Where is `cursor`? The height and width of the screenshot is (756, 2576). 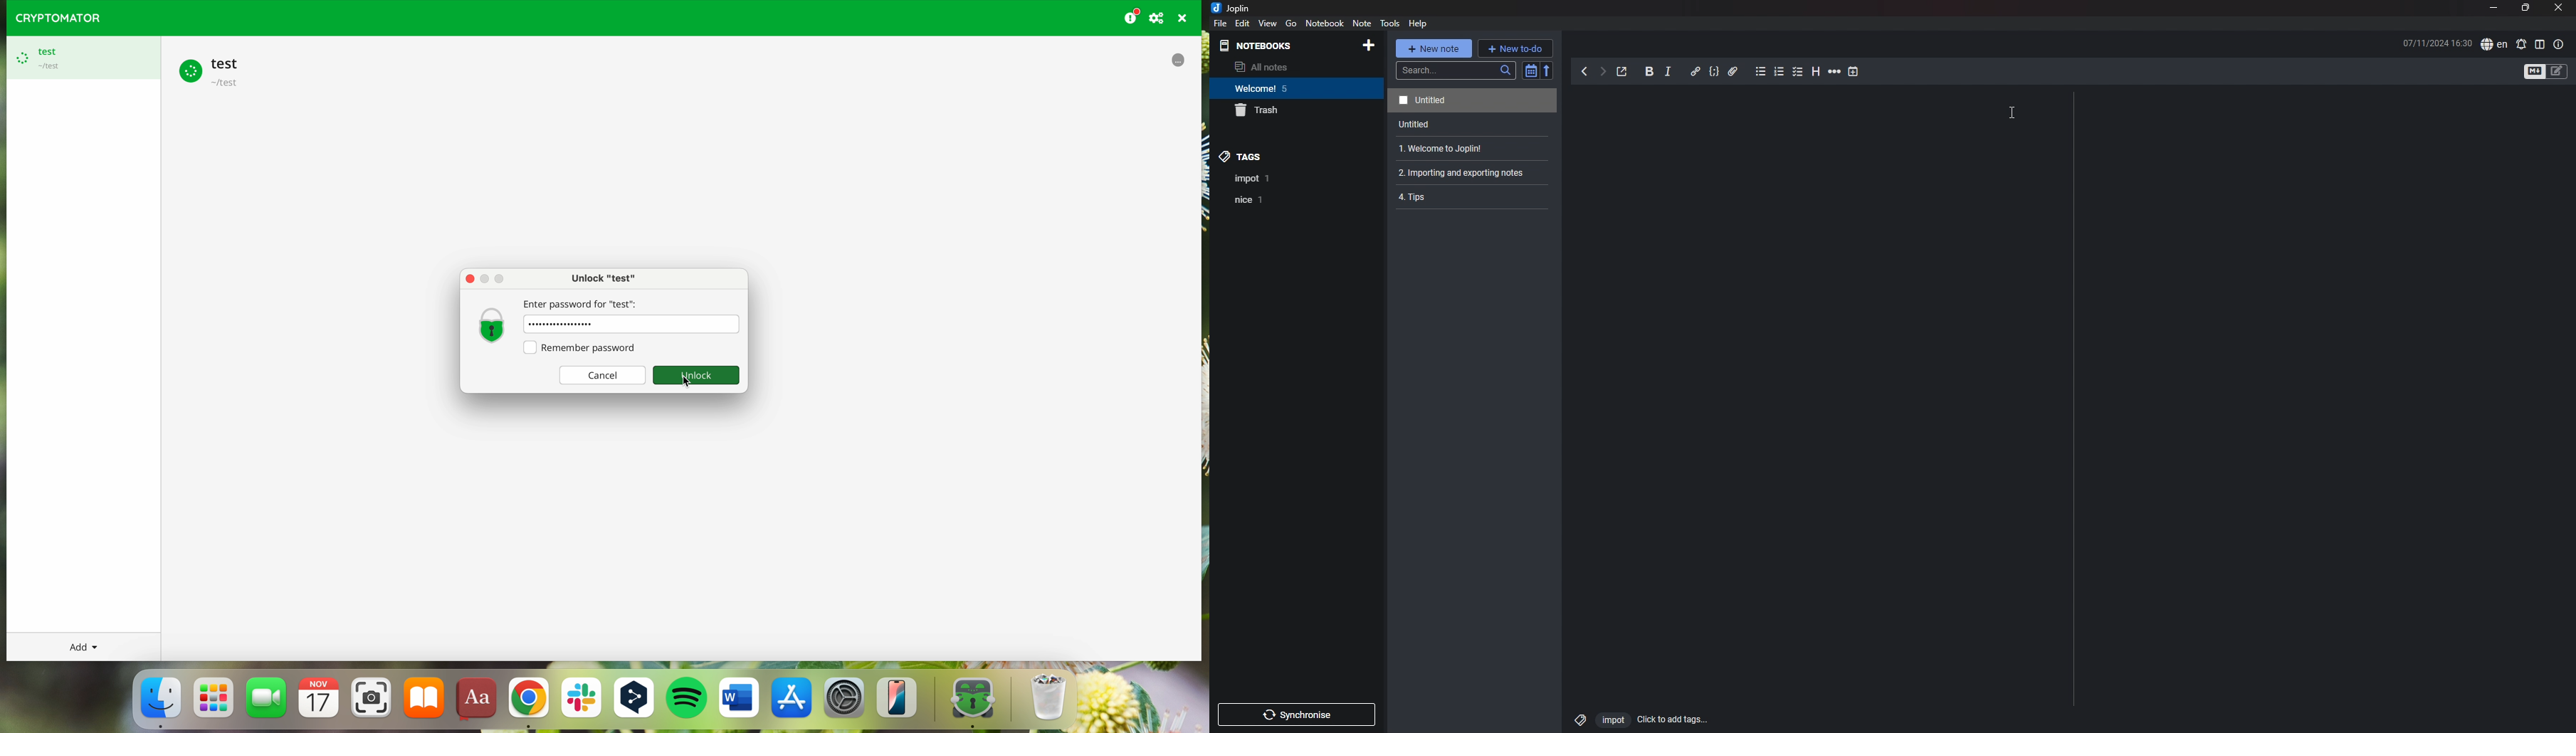
cursor is located at coordinates (687, 389).